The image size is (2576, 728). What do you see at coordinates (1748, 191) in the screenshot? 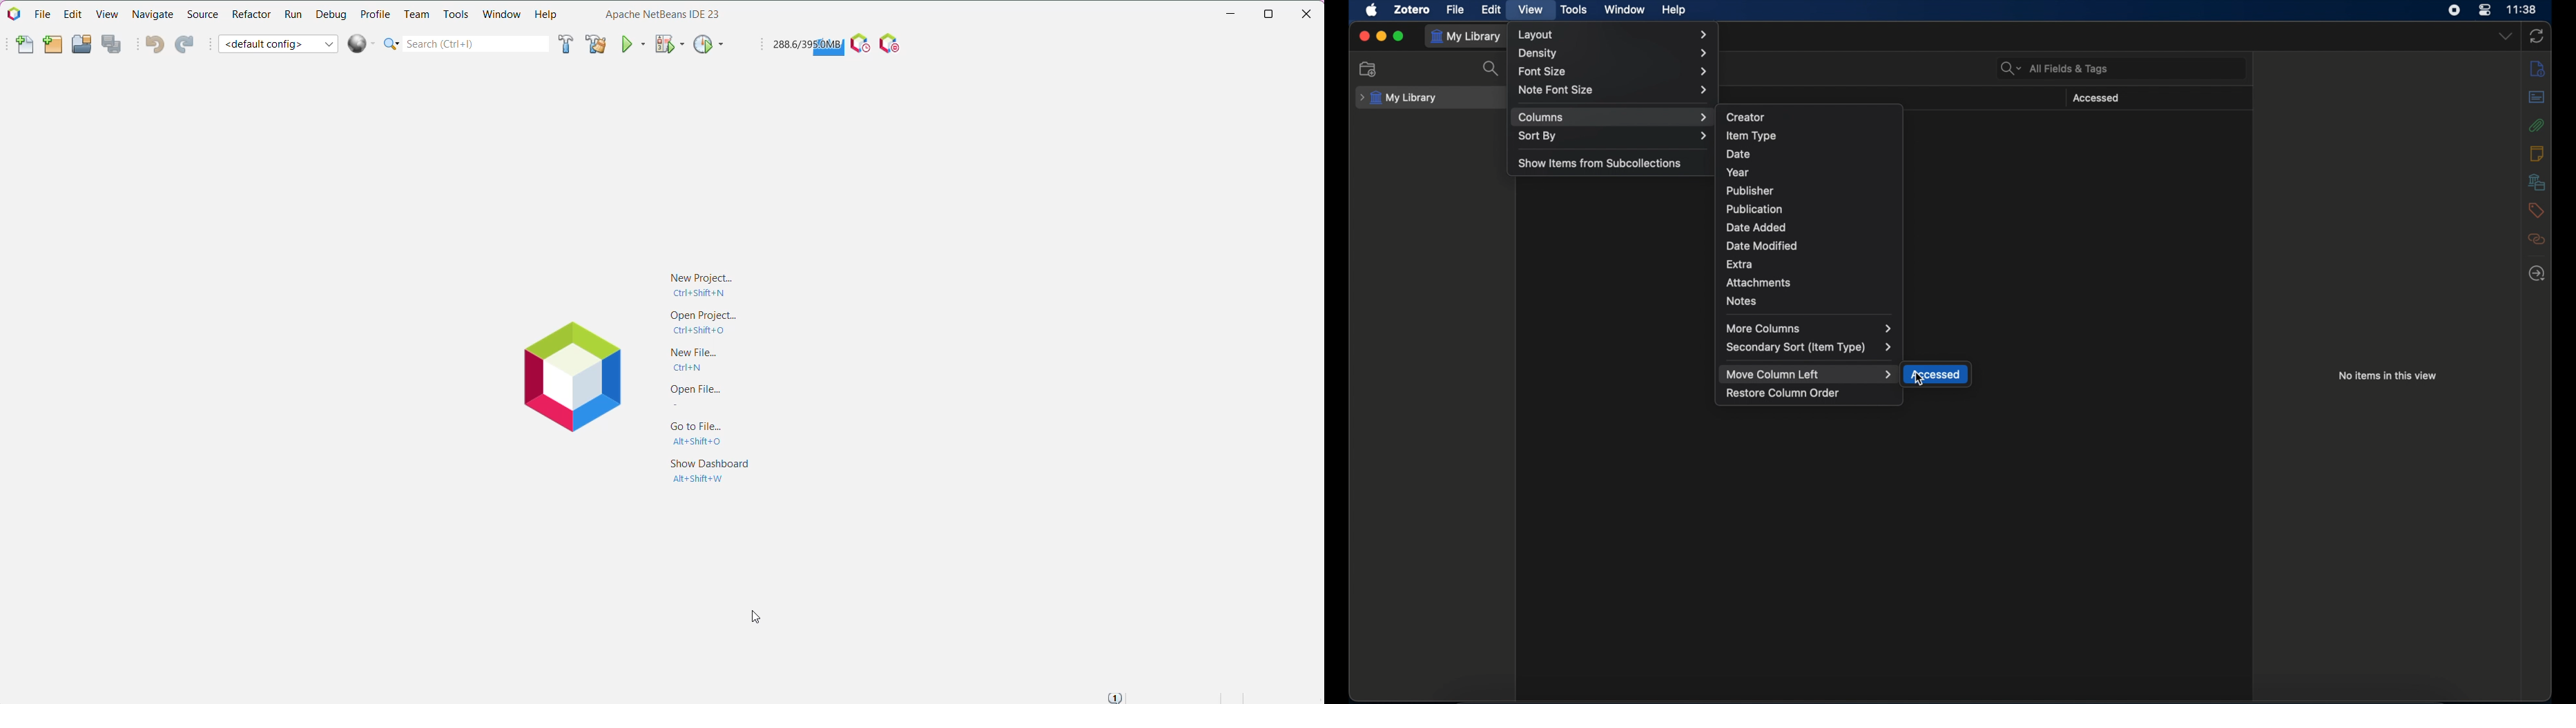
I see `publisher` at bounding box center [1748, 191].